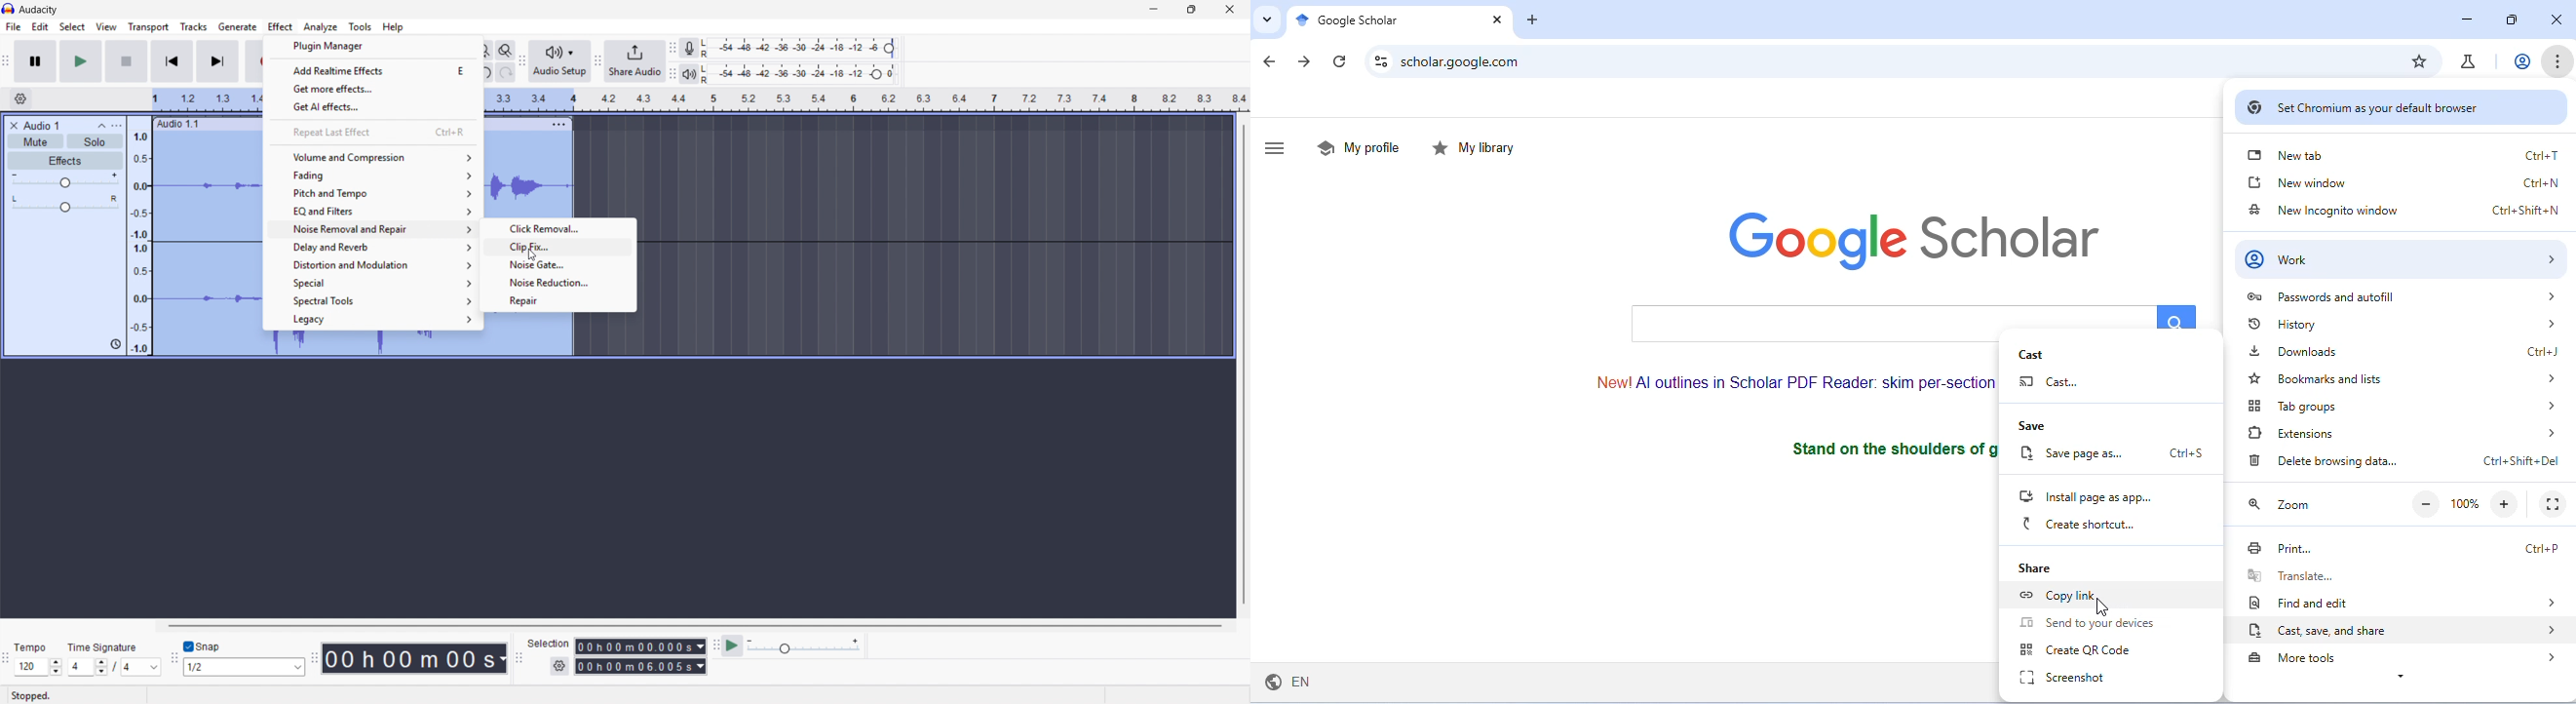  I want to click on search tabs, so click(1265, 20).